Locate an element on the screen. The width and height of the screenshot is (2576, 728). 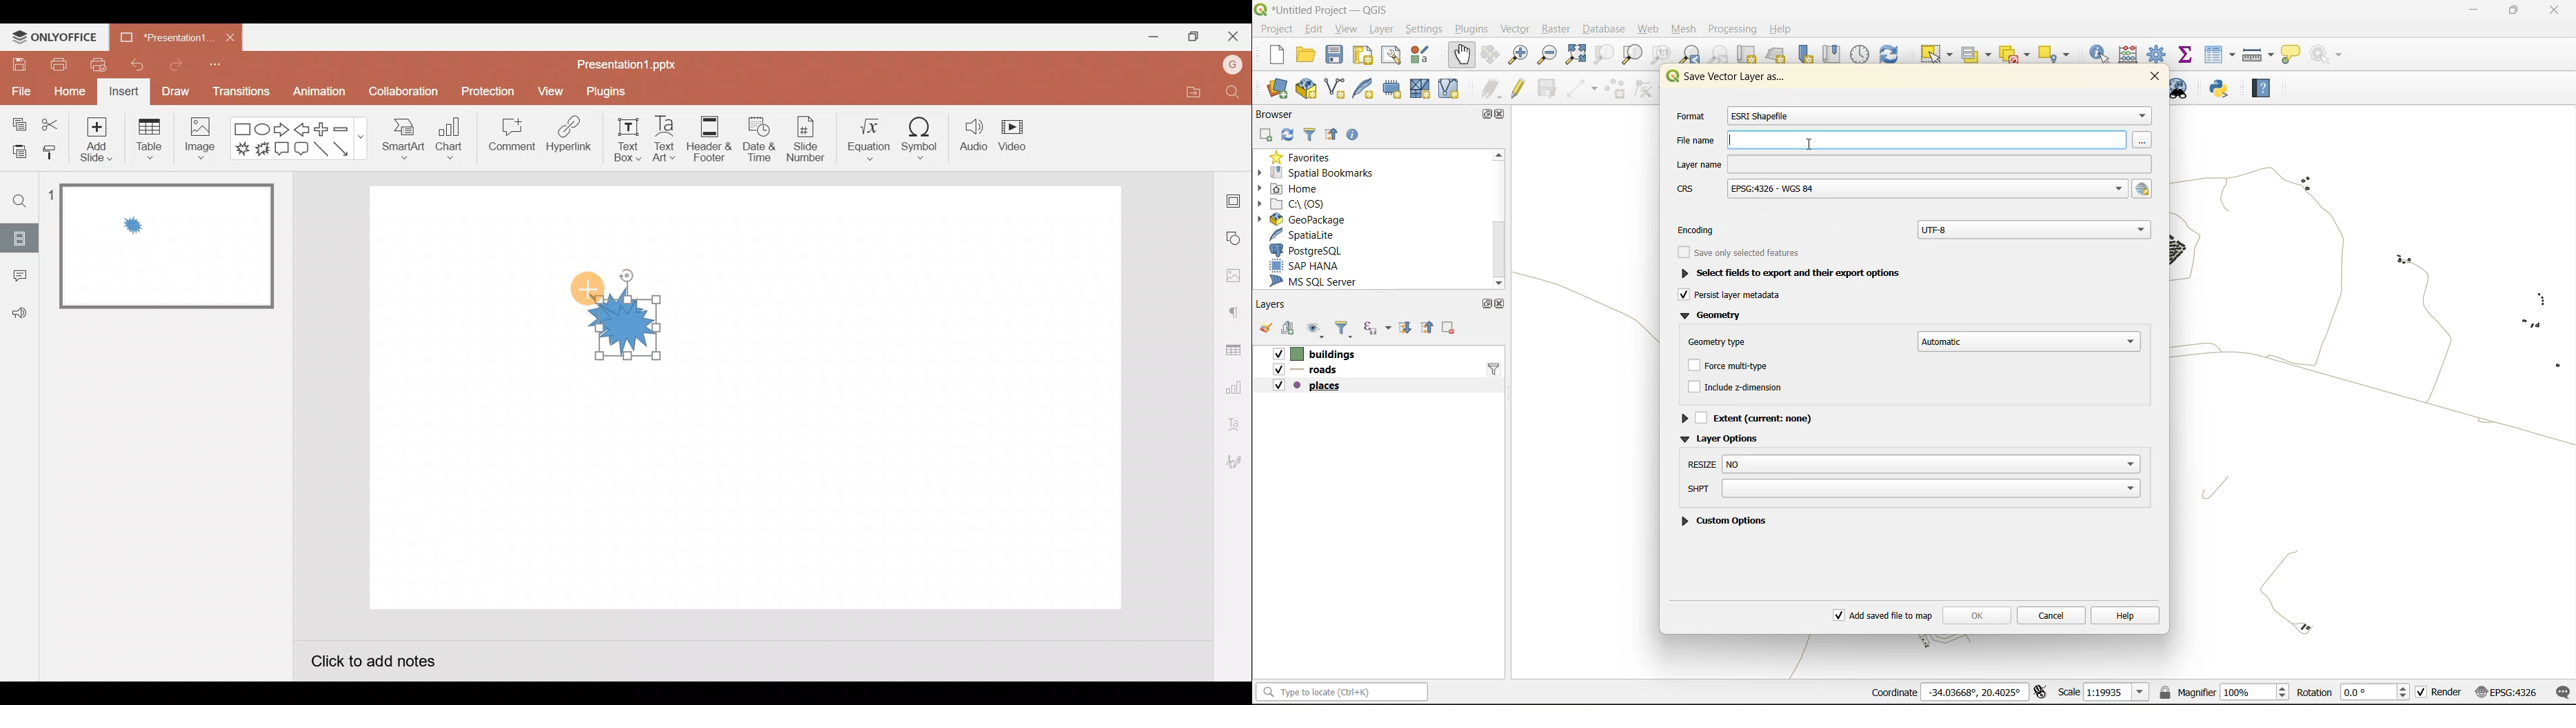
close is located at coordinates (1503, 116).